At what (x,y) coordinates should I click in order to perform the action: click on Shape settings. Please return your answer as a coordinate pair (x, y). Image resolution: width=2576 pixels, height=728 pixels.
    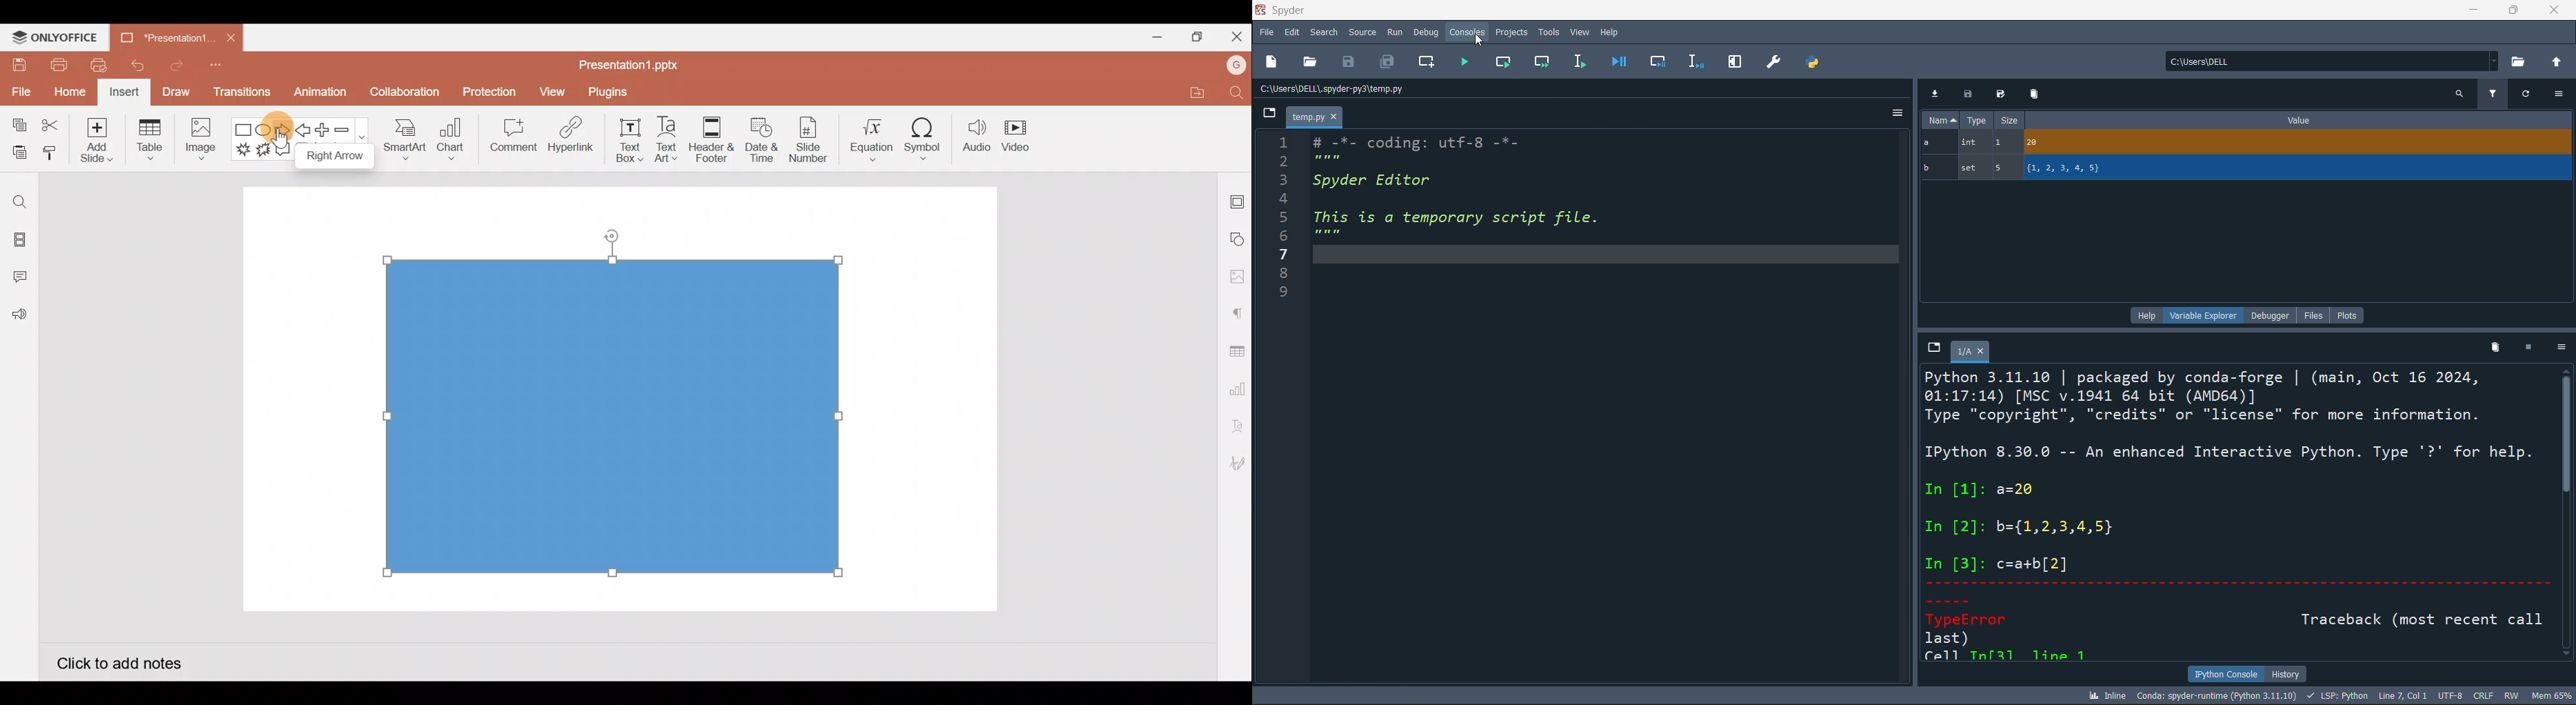
    Looking at the image, I should click on (1238, 238).